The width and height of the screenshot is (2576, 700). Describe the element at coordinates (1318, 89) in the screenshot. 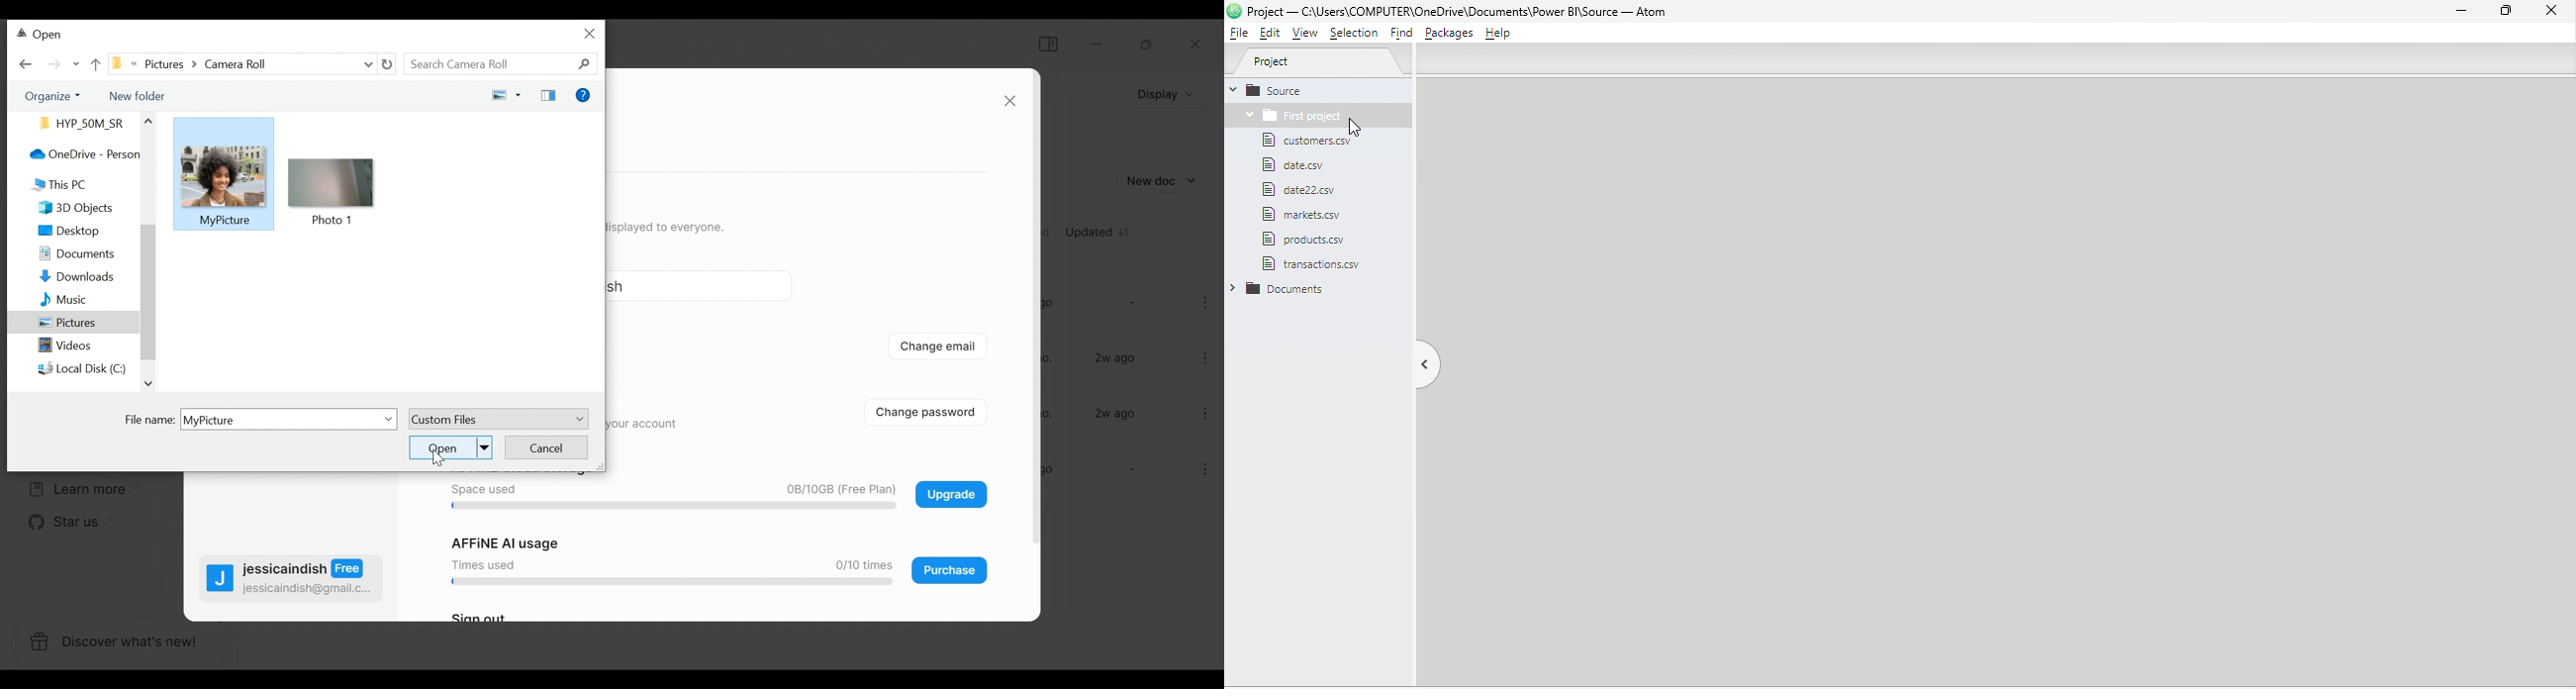

I see `Source` at that location.